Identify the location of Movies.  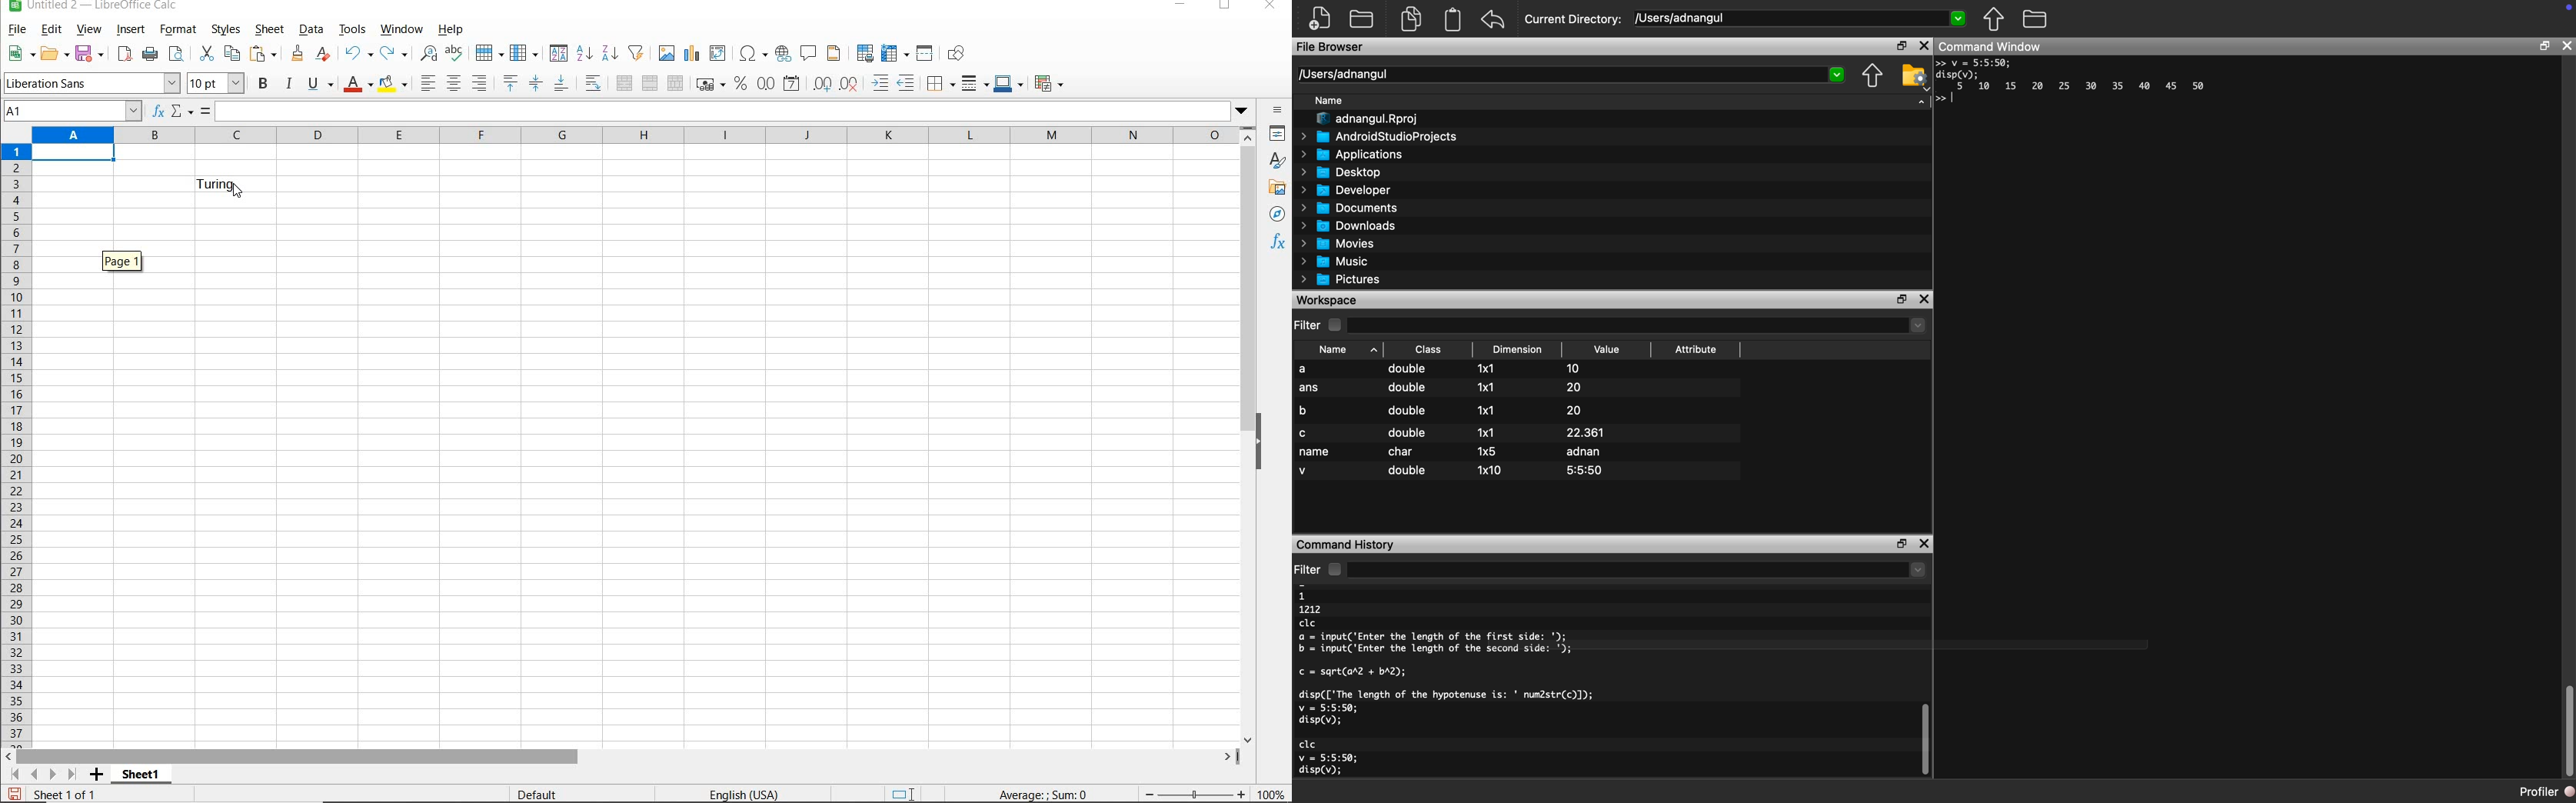
(1336, 244).